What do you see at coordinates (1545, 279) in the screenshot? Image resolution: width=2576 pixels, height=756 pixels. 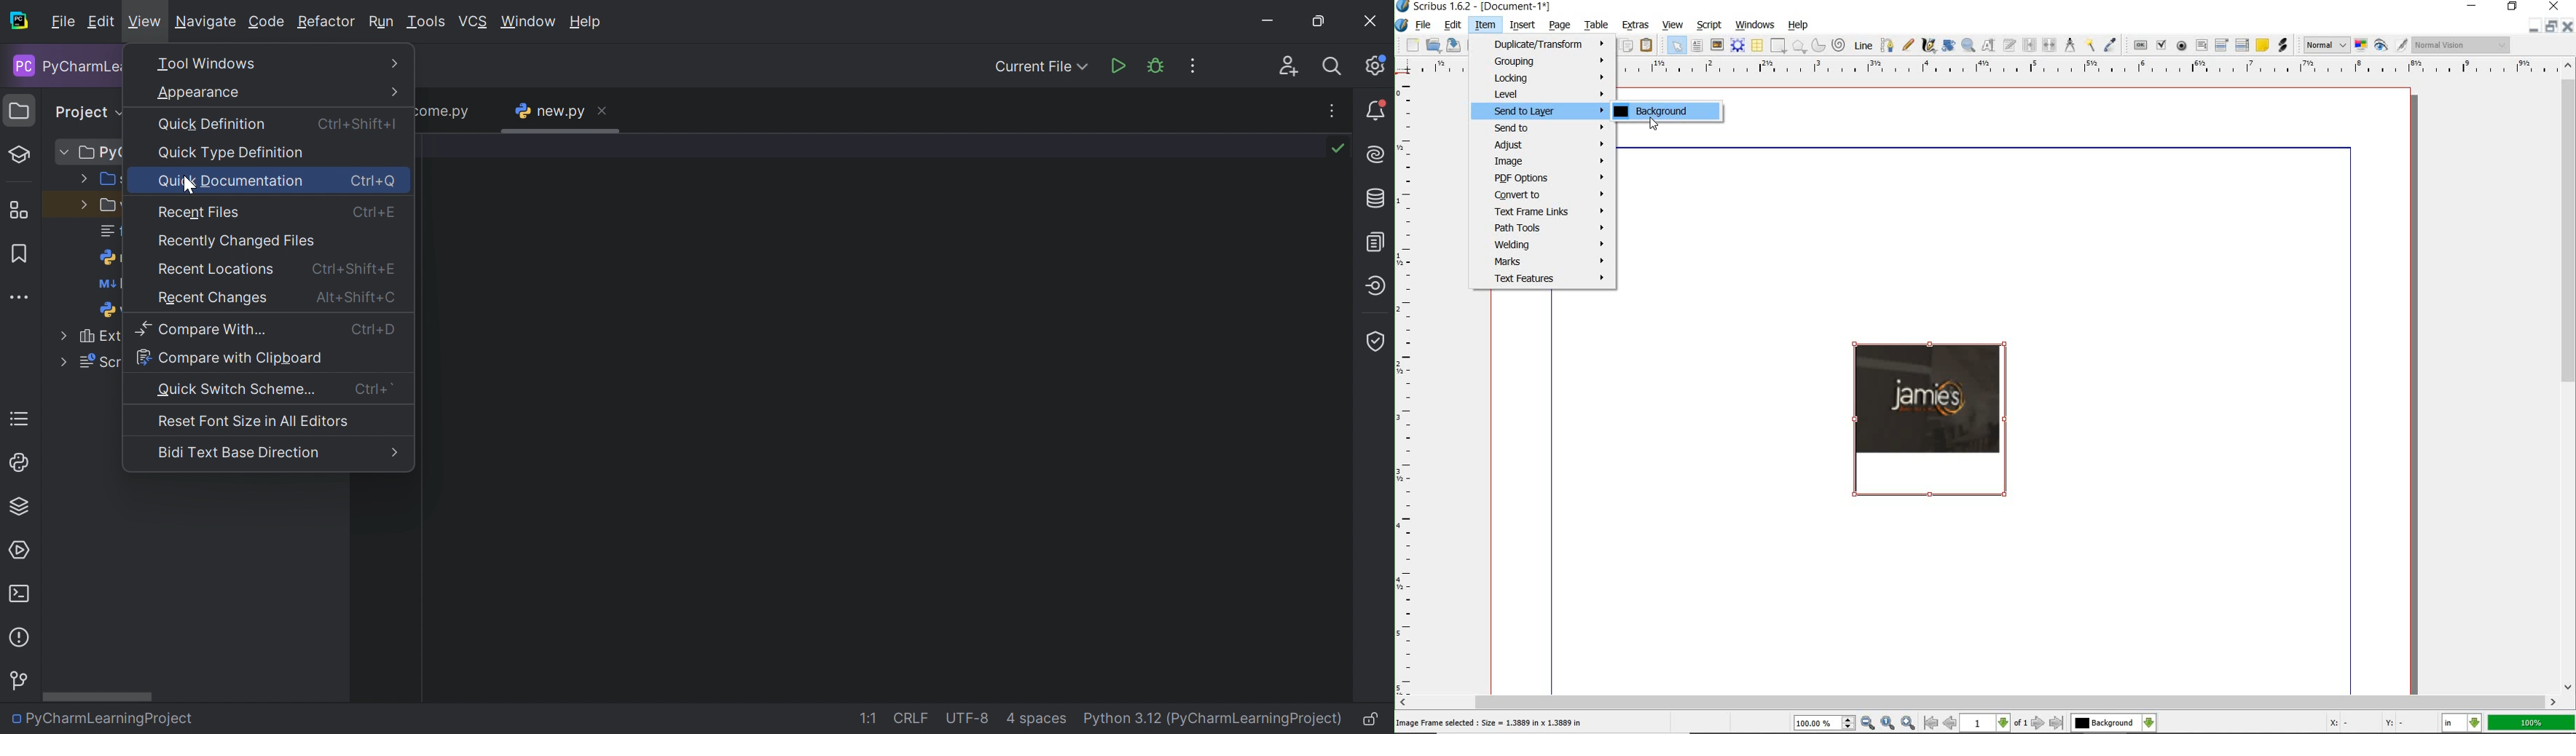 I see `Text Features` at bounding box center [1545, 279].